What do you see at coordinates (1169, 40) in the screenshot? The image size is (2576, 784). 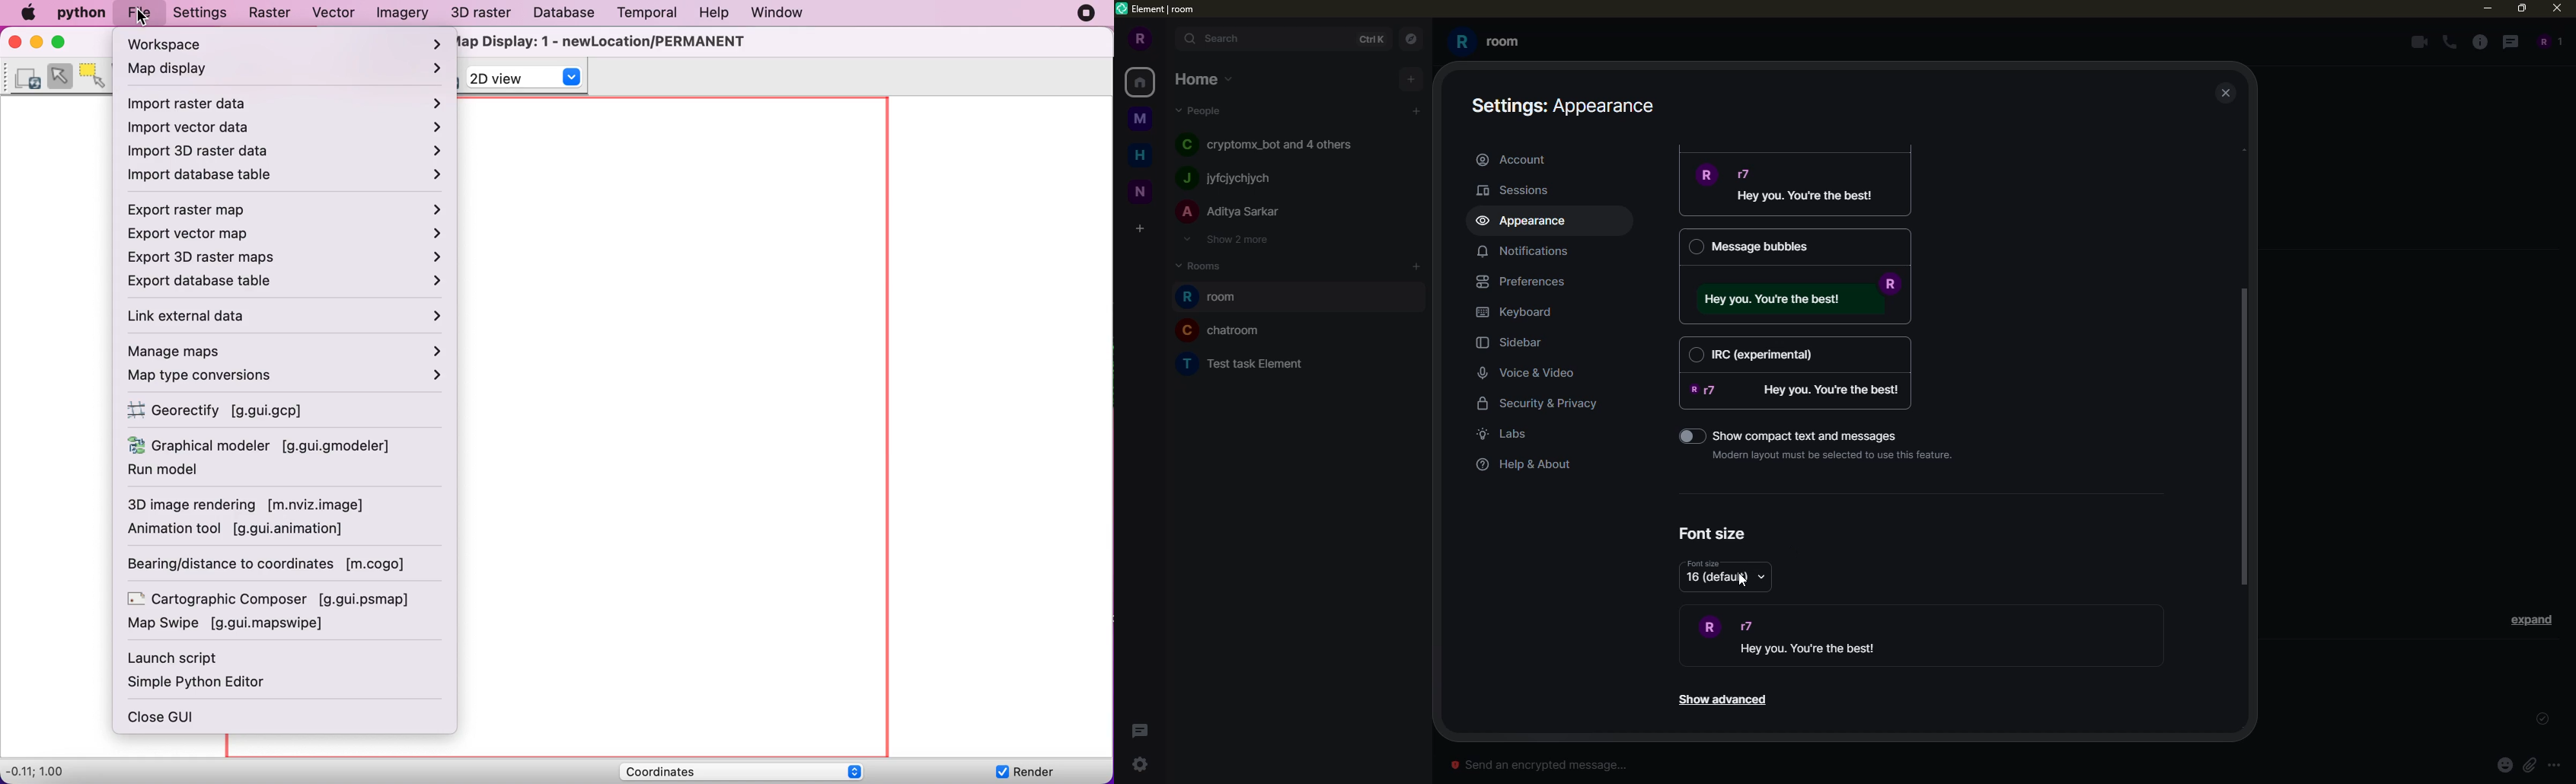 I see `expand` at bounding box center [1169, 40].